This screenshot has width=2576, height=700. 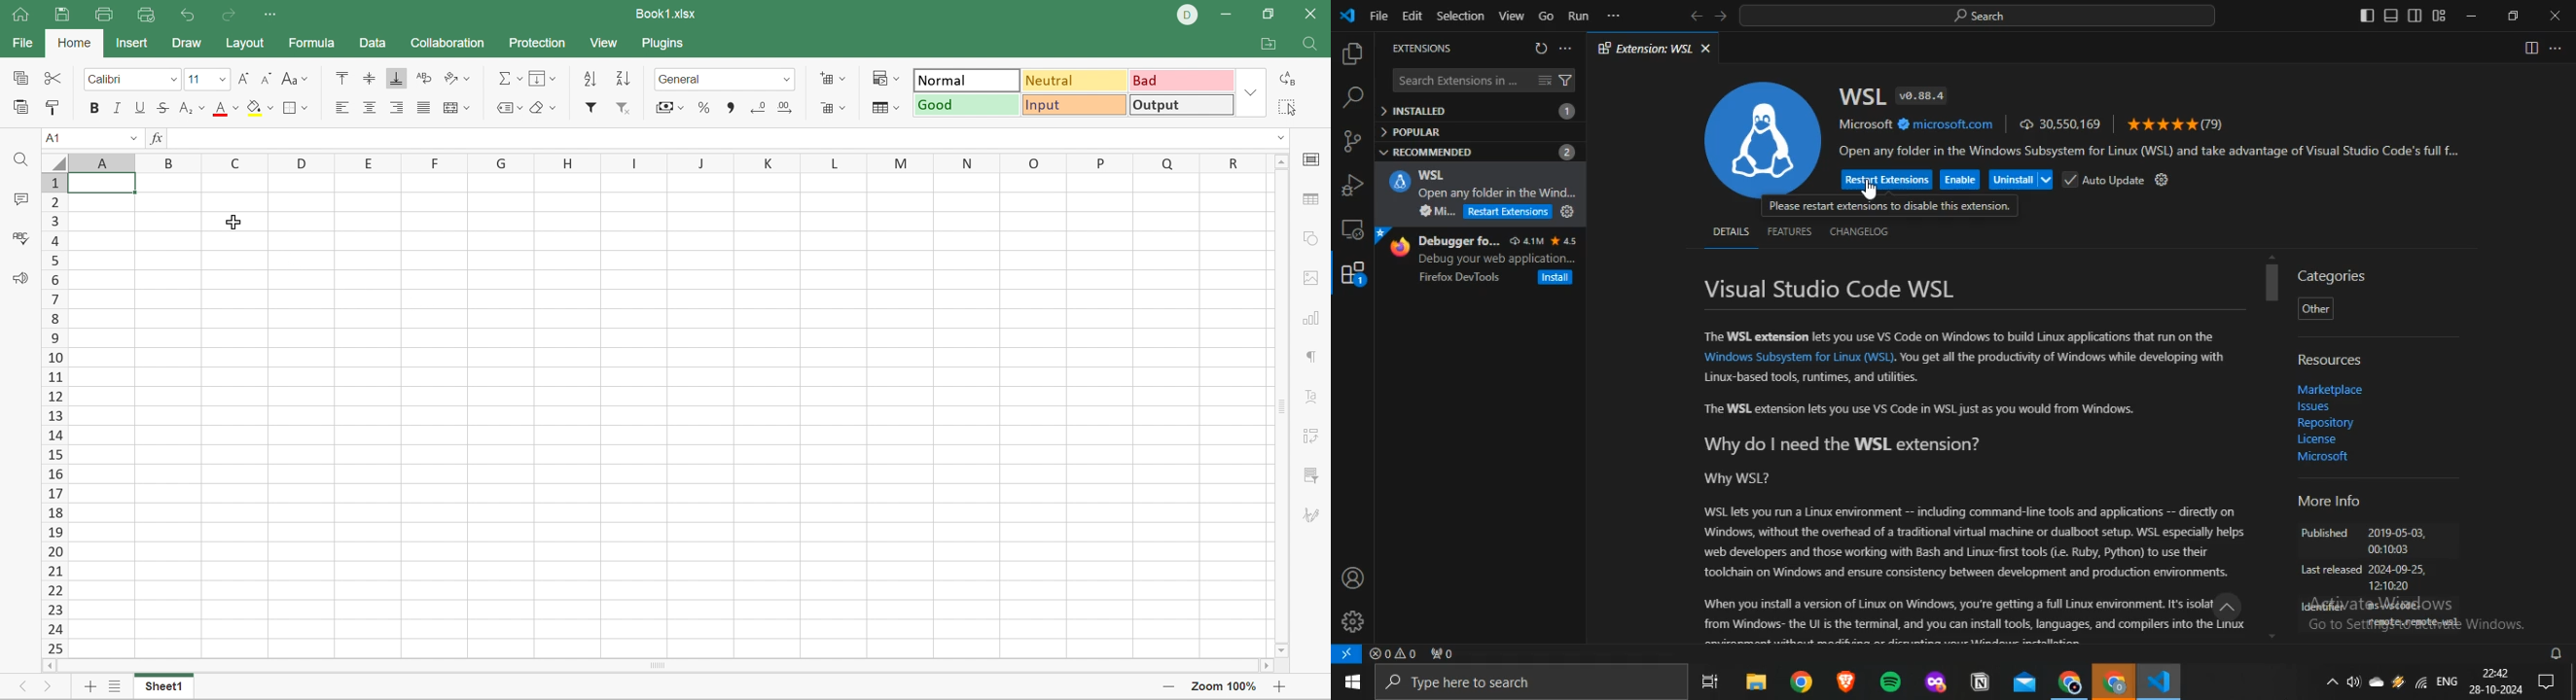 What do you see at coordinates (1398, 246) in the screenshot?
I see `firefox logo` at bounding box center [1398, 246].